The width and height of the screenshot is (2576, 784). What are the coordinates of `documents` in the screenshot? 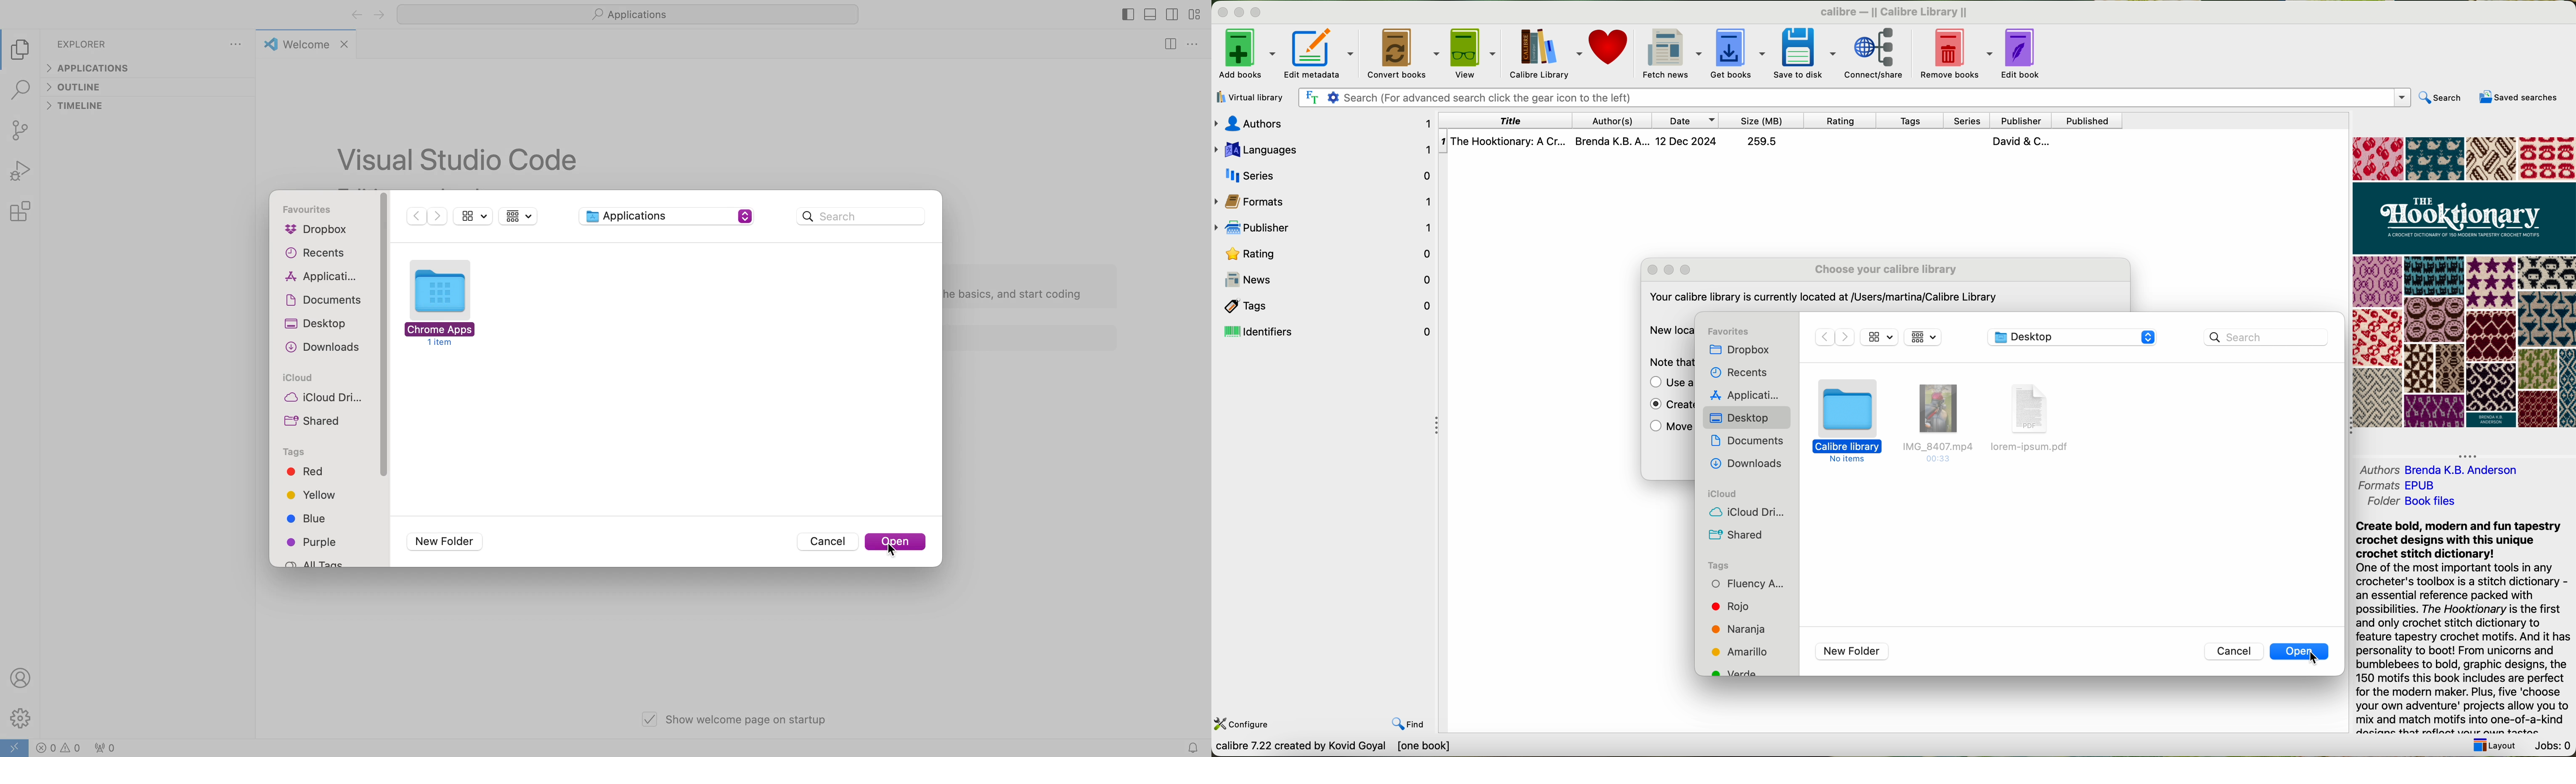 It's located at (1742, 442).